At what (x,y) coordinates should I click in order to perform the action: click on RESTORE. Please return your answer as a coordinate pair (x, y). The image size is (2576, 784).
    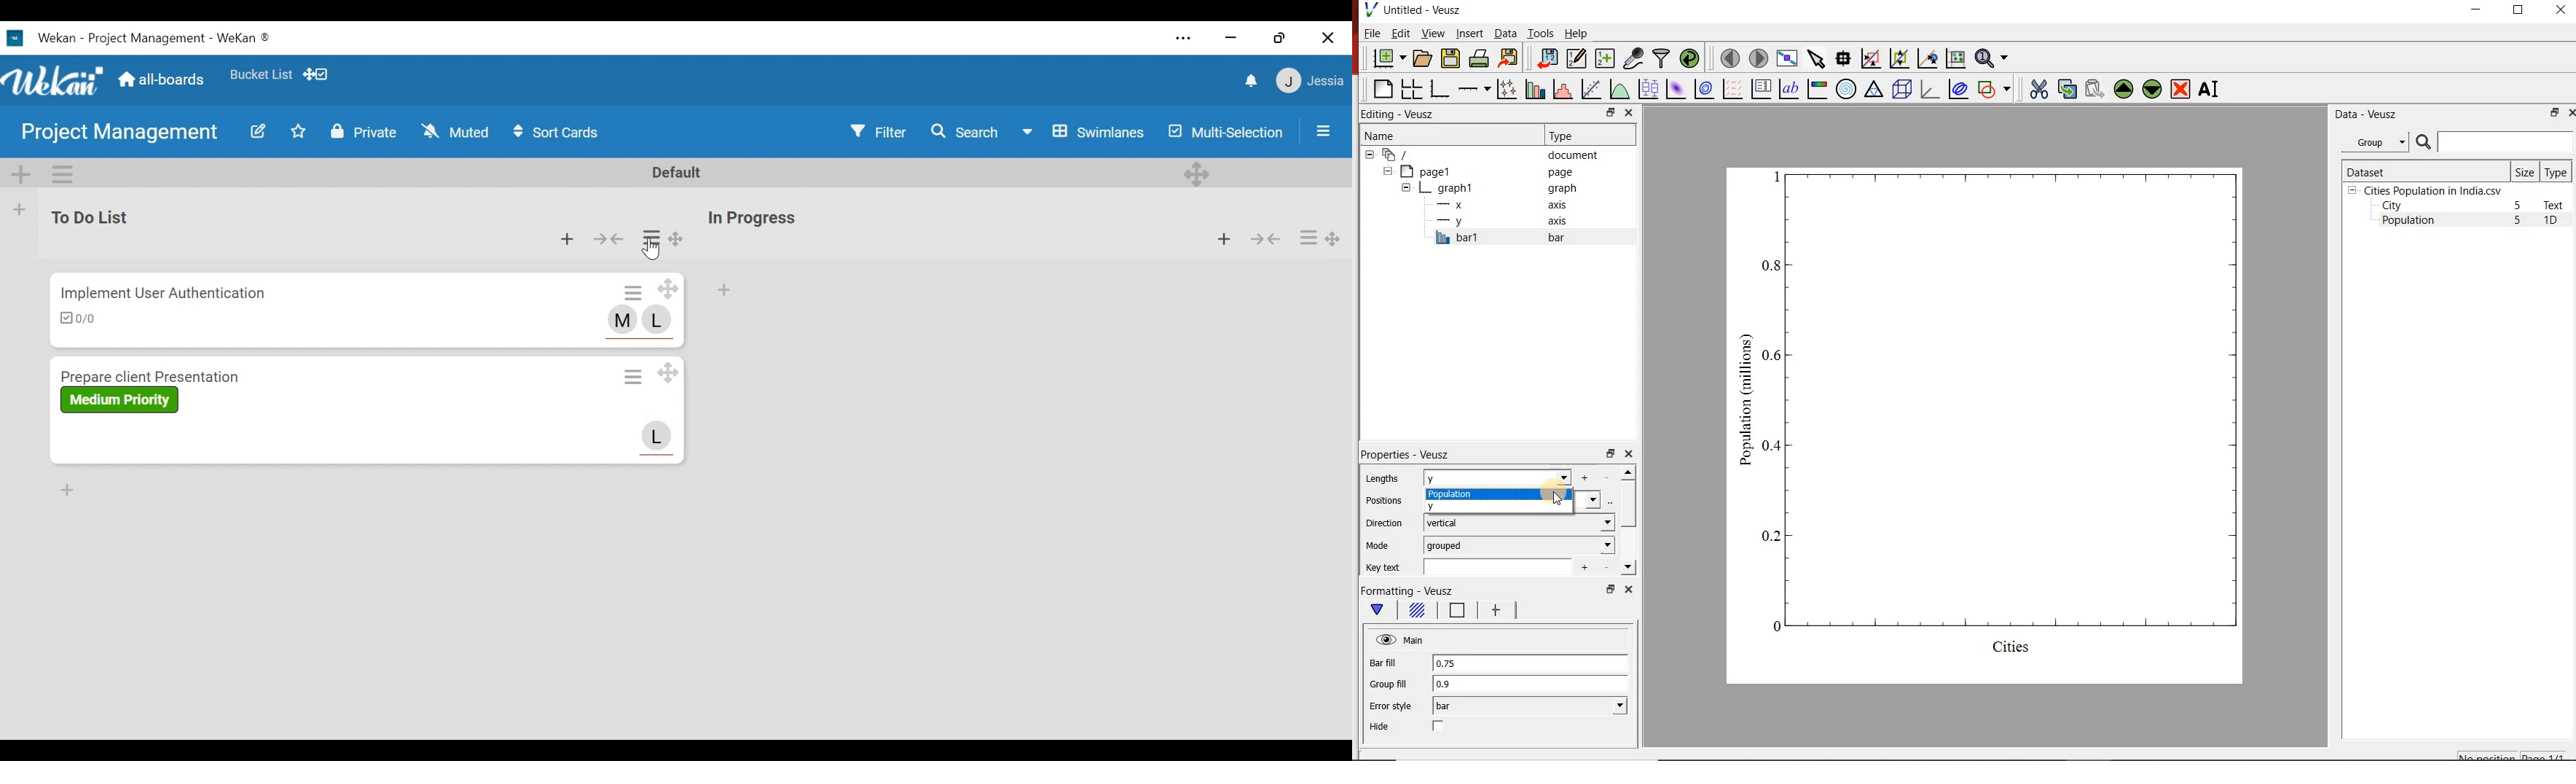
    Looking at the image, I should click on (2518, 10).